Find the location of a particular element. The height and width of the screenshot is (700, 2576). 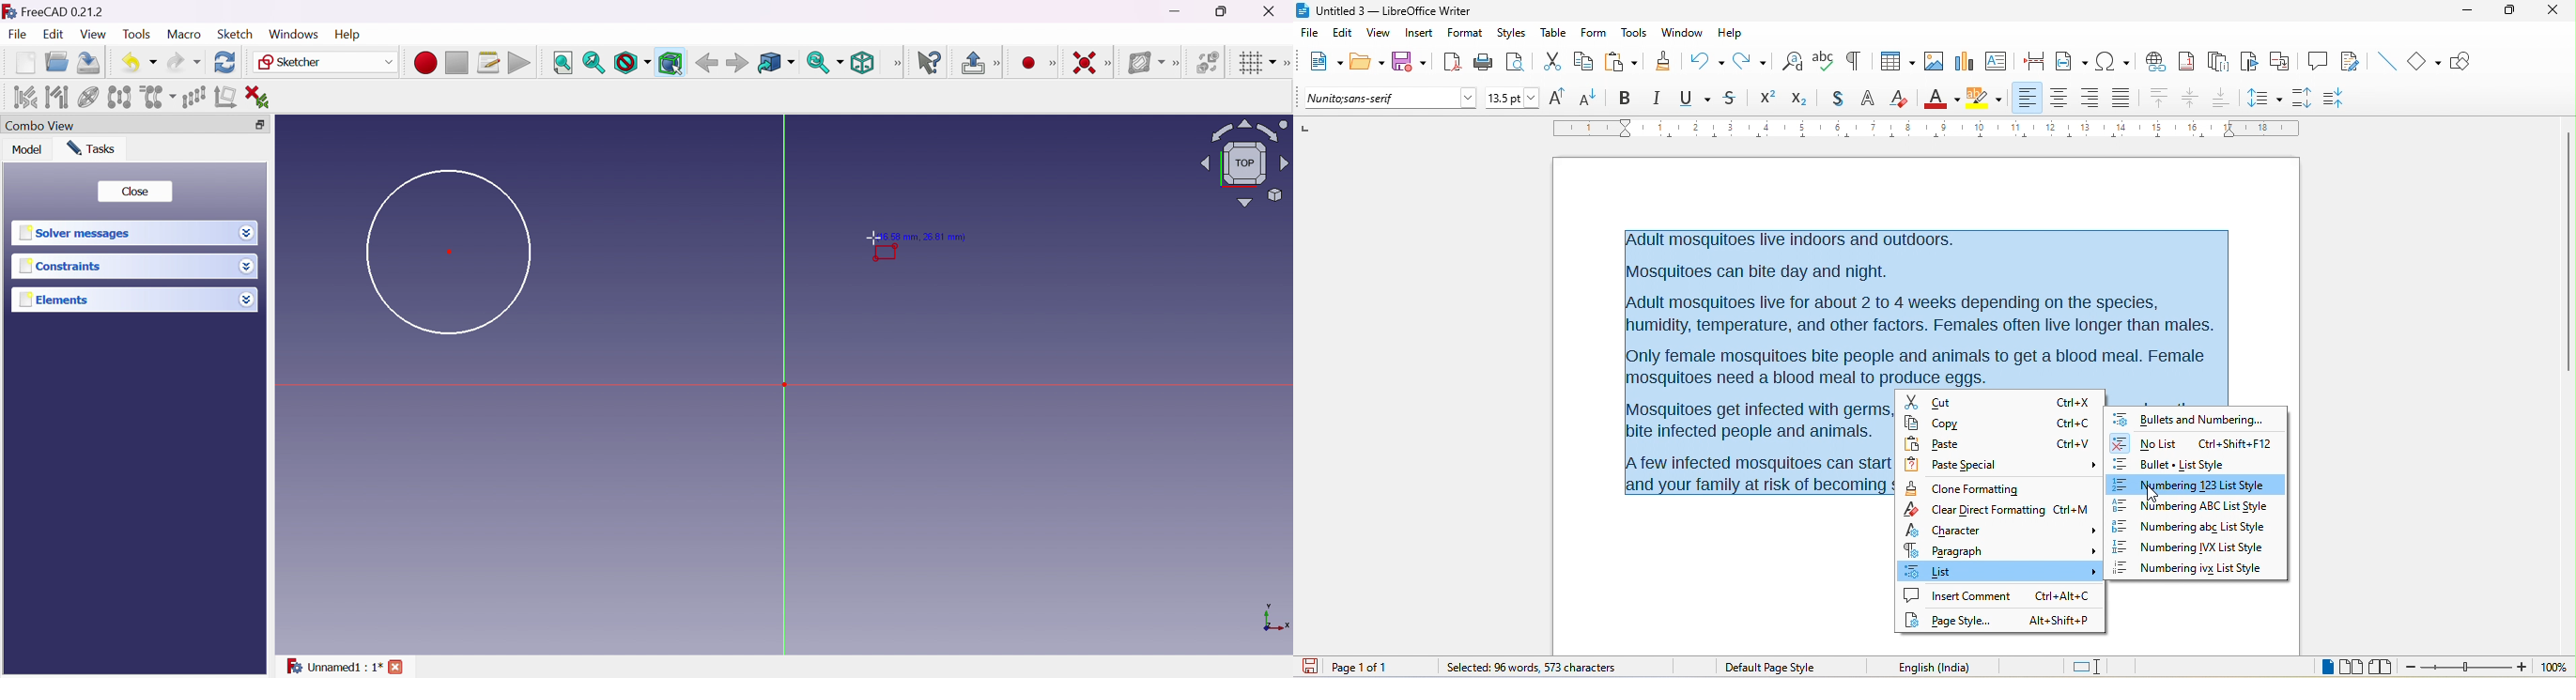

Clone is located at coordinates (156, 96).